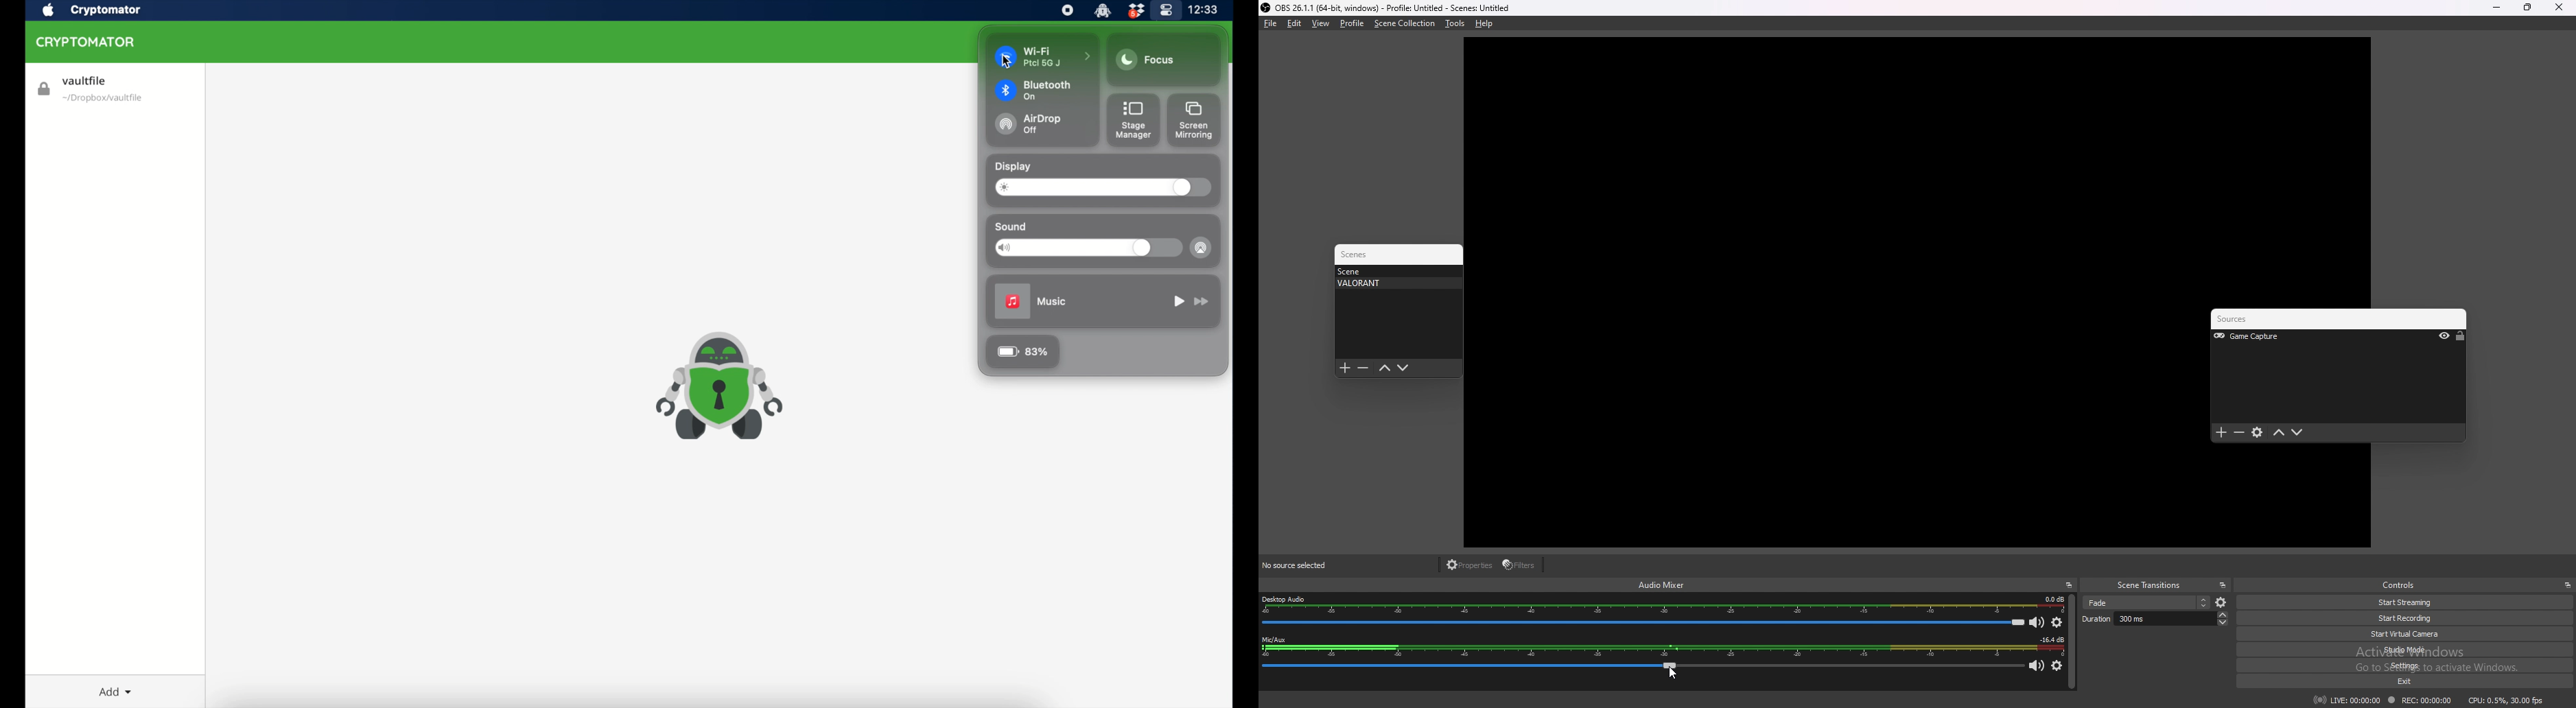 This screenshot has height=728, width=2576. What do you see at coordinates (1043, 56) in the screenshot?
I see `wifi` at bounding box center [1043, 56].